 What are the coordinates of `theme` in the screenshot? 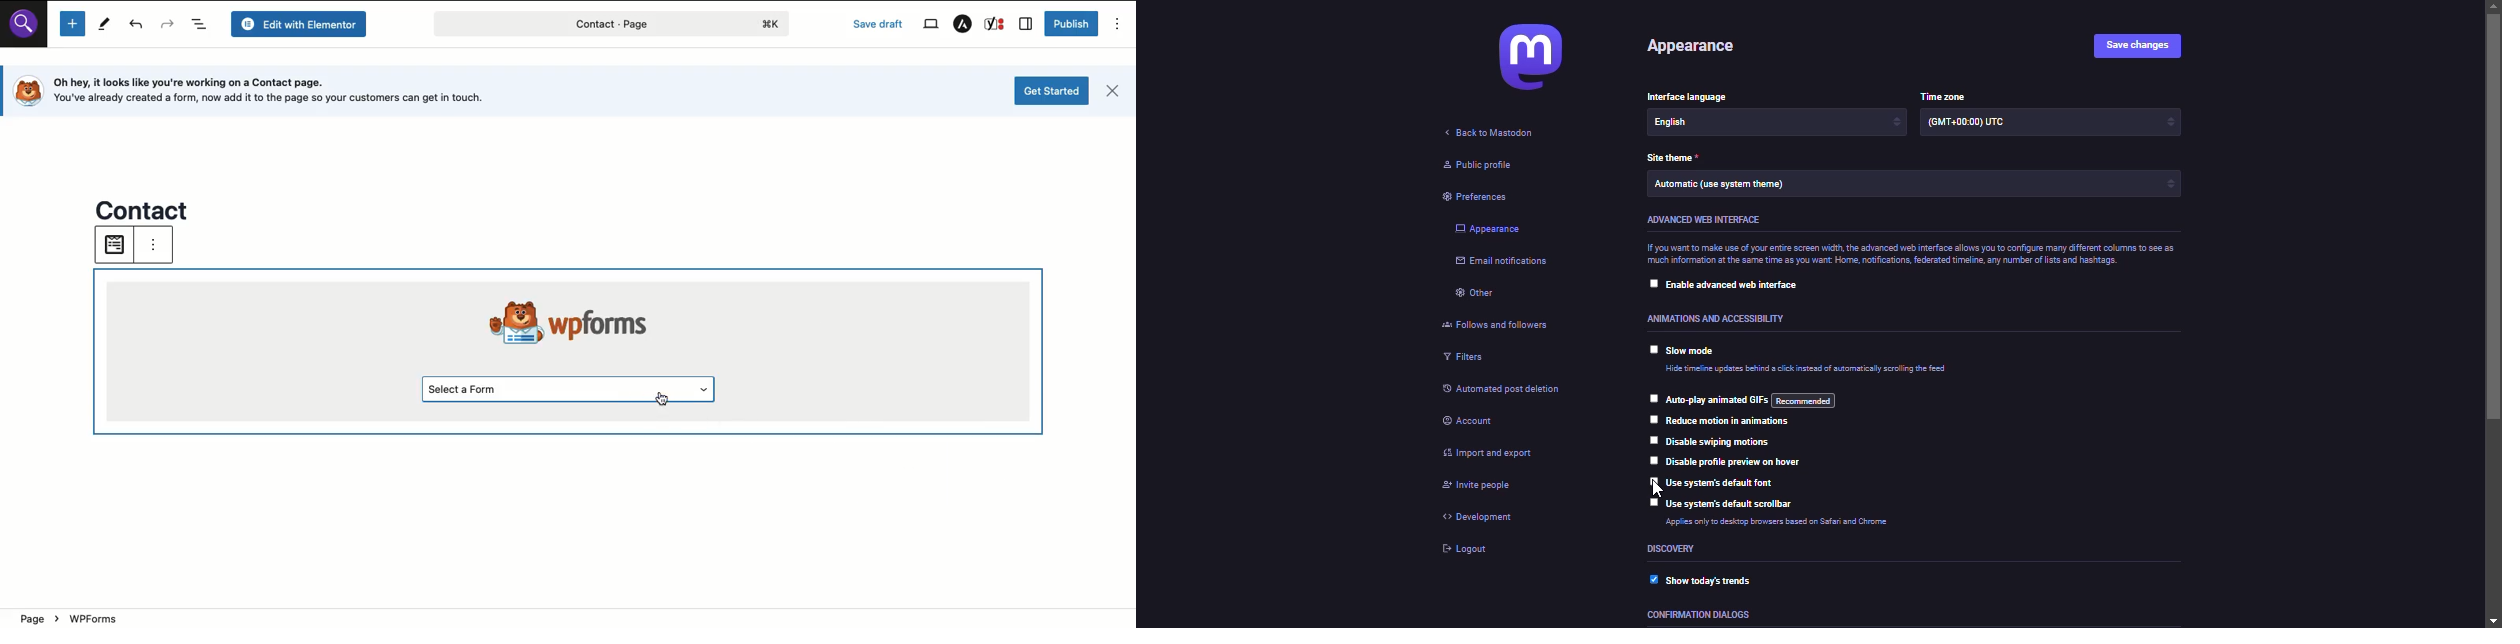 It's located at (1724, 188).